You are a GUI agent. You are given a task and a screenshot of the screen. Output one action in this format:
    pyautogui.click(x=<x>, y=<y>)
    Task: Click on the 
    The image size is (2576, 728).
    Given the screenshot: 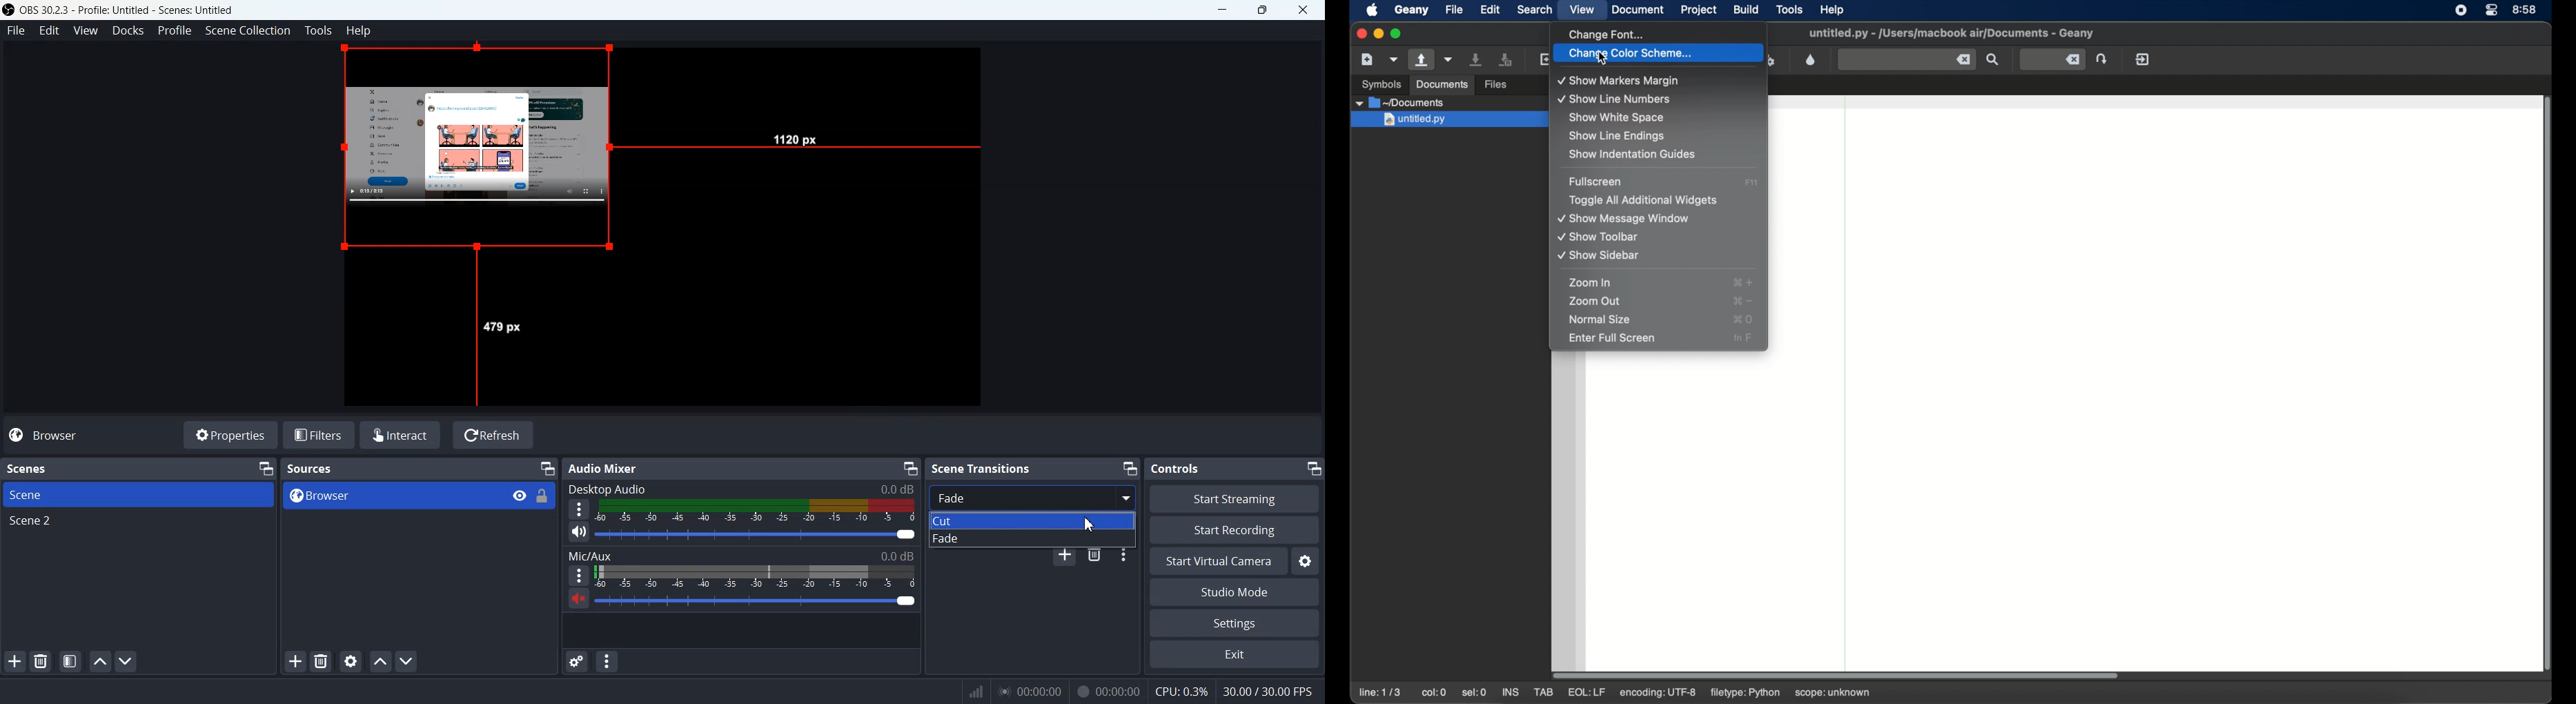 What is the action you would take?
    pyautogui.click(x=1110, y=690)
    